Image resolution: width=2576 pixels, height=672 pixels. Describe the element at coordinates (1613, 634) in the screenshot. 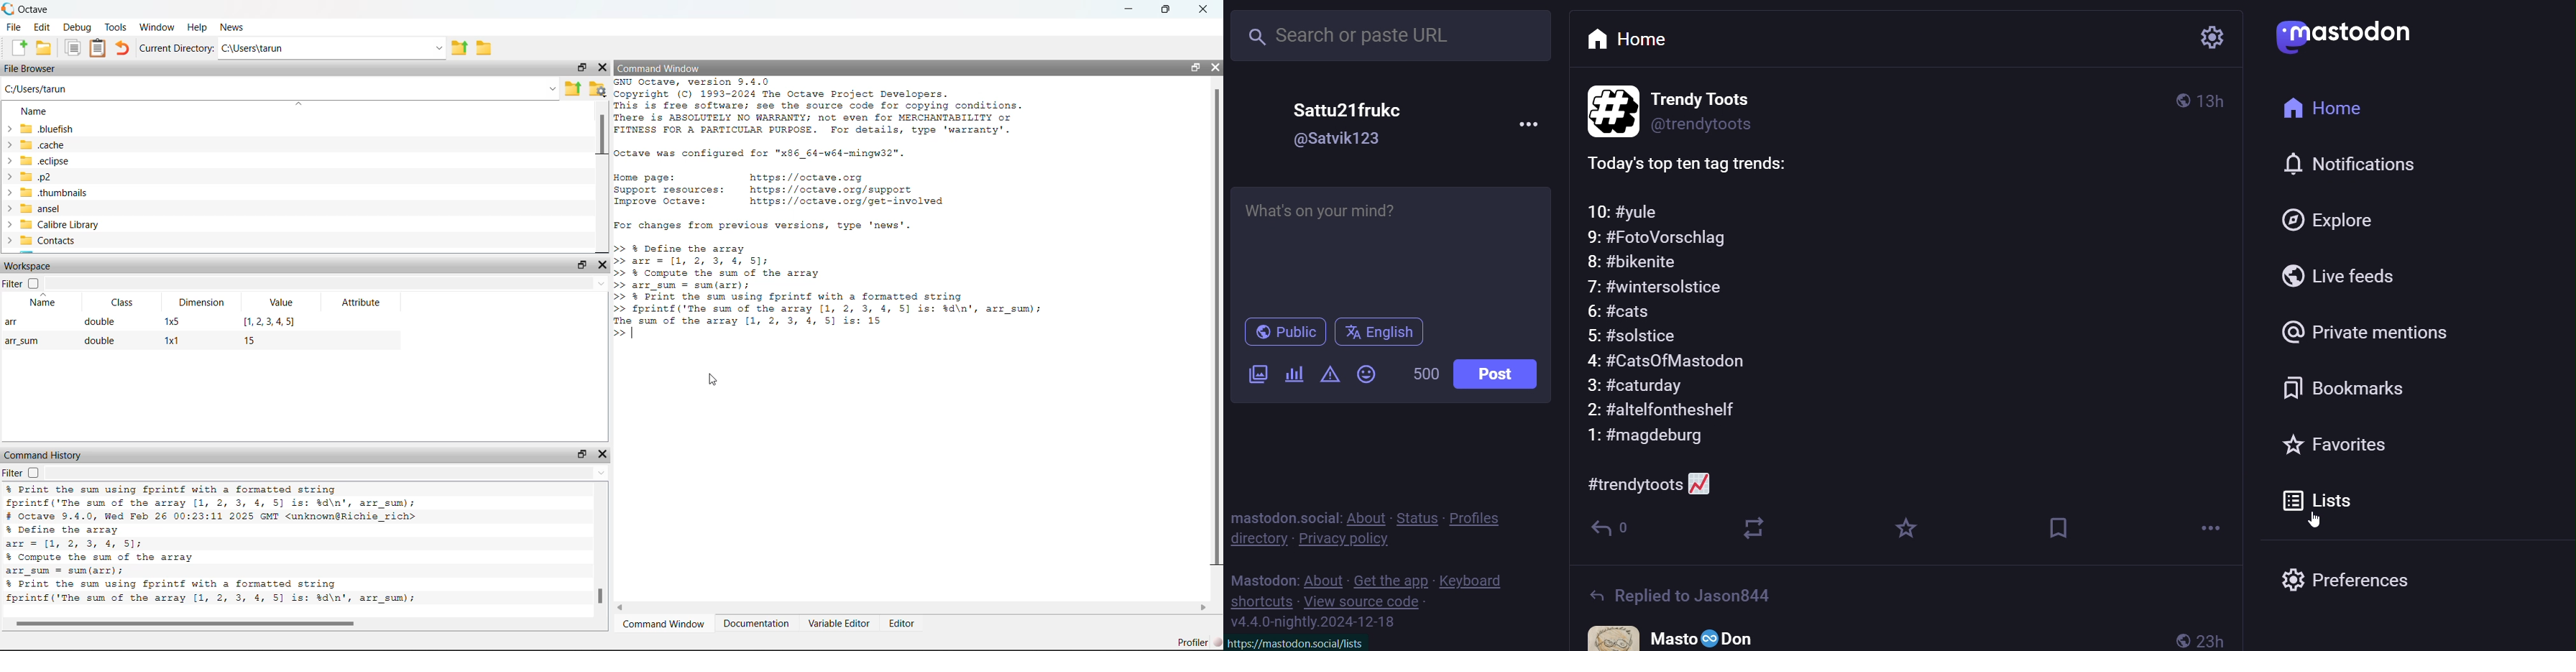

I see `profile pictrue` at that location.